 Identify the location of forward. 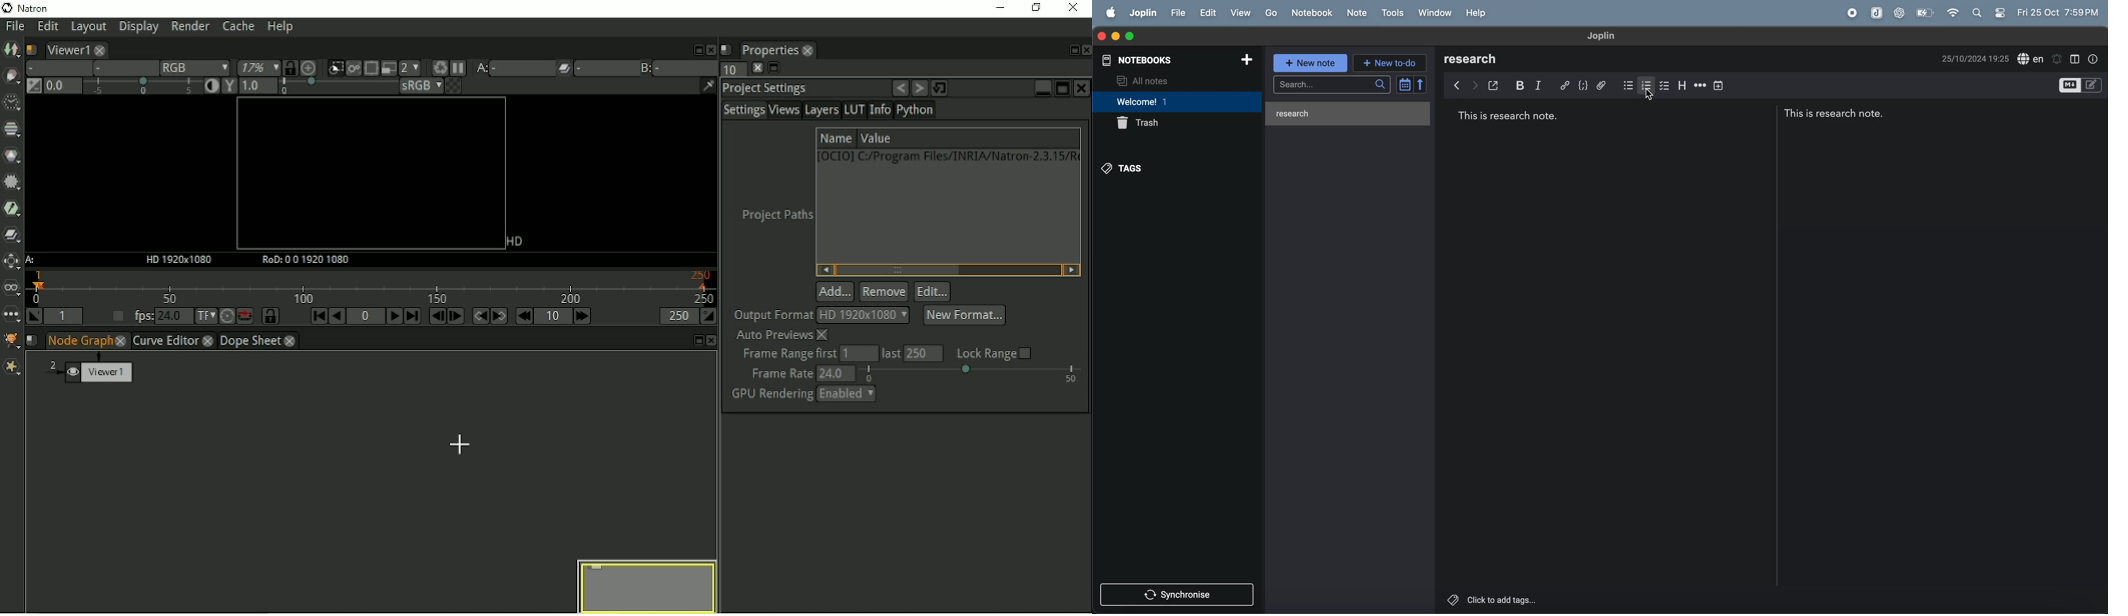
(1476, 85).